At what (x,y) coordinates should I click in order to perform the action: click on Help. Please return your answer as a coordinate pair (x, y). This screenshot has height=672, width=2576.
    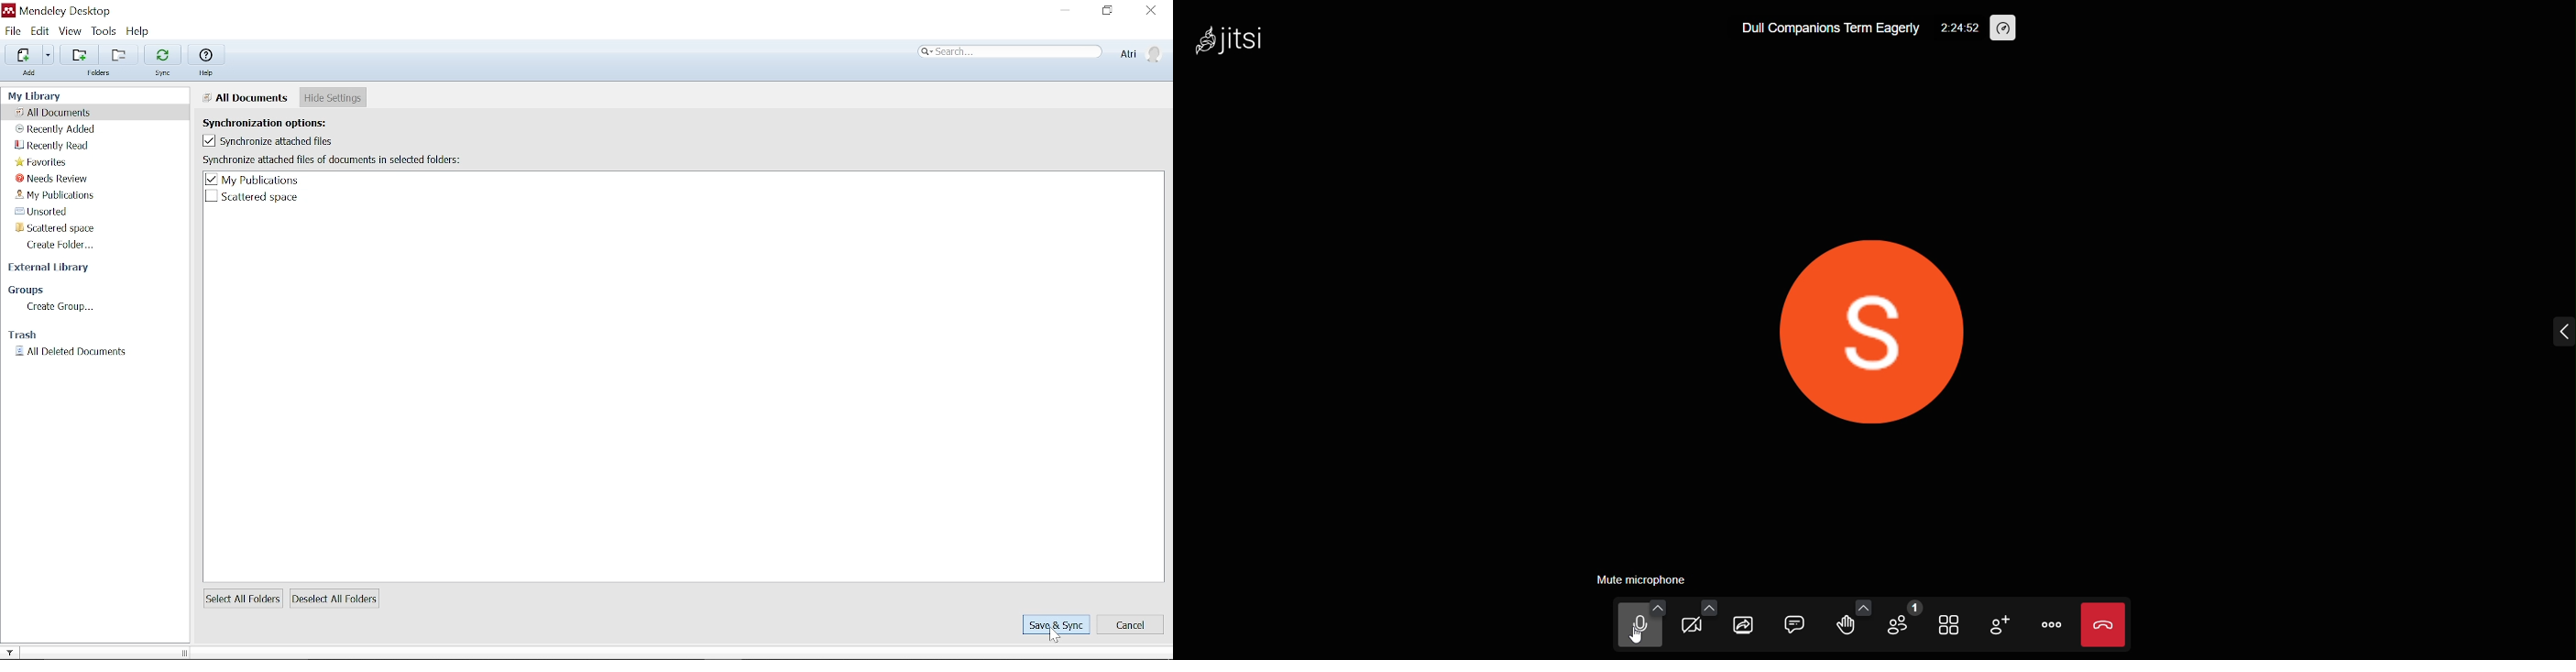
    Looking at the image, I should click on (145, 32).